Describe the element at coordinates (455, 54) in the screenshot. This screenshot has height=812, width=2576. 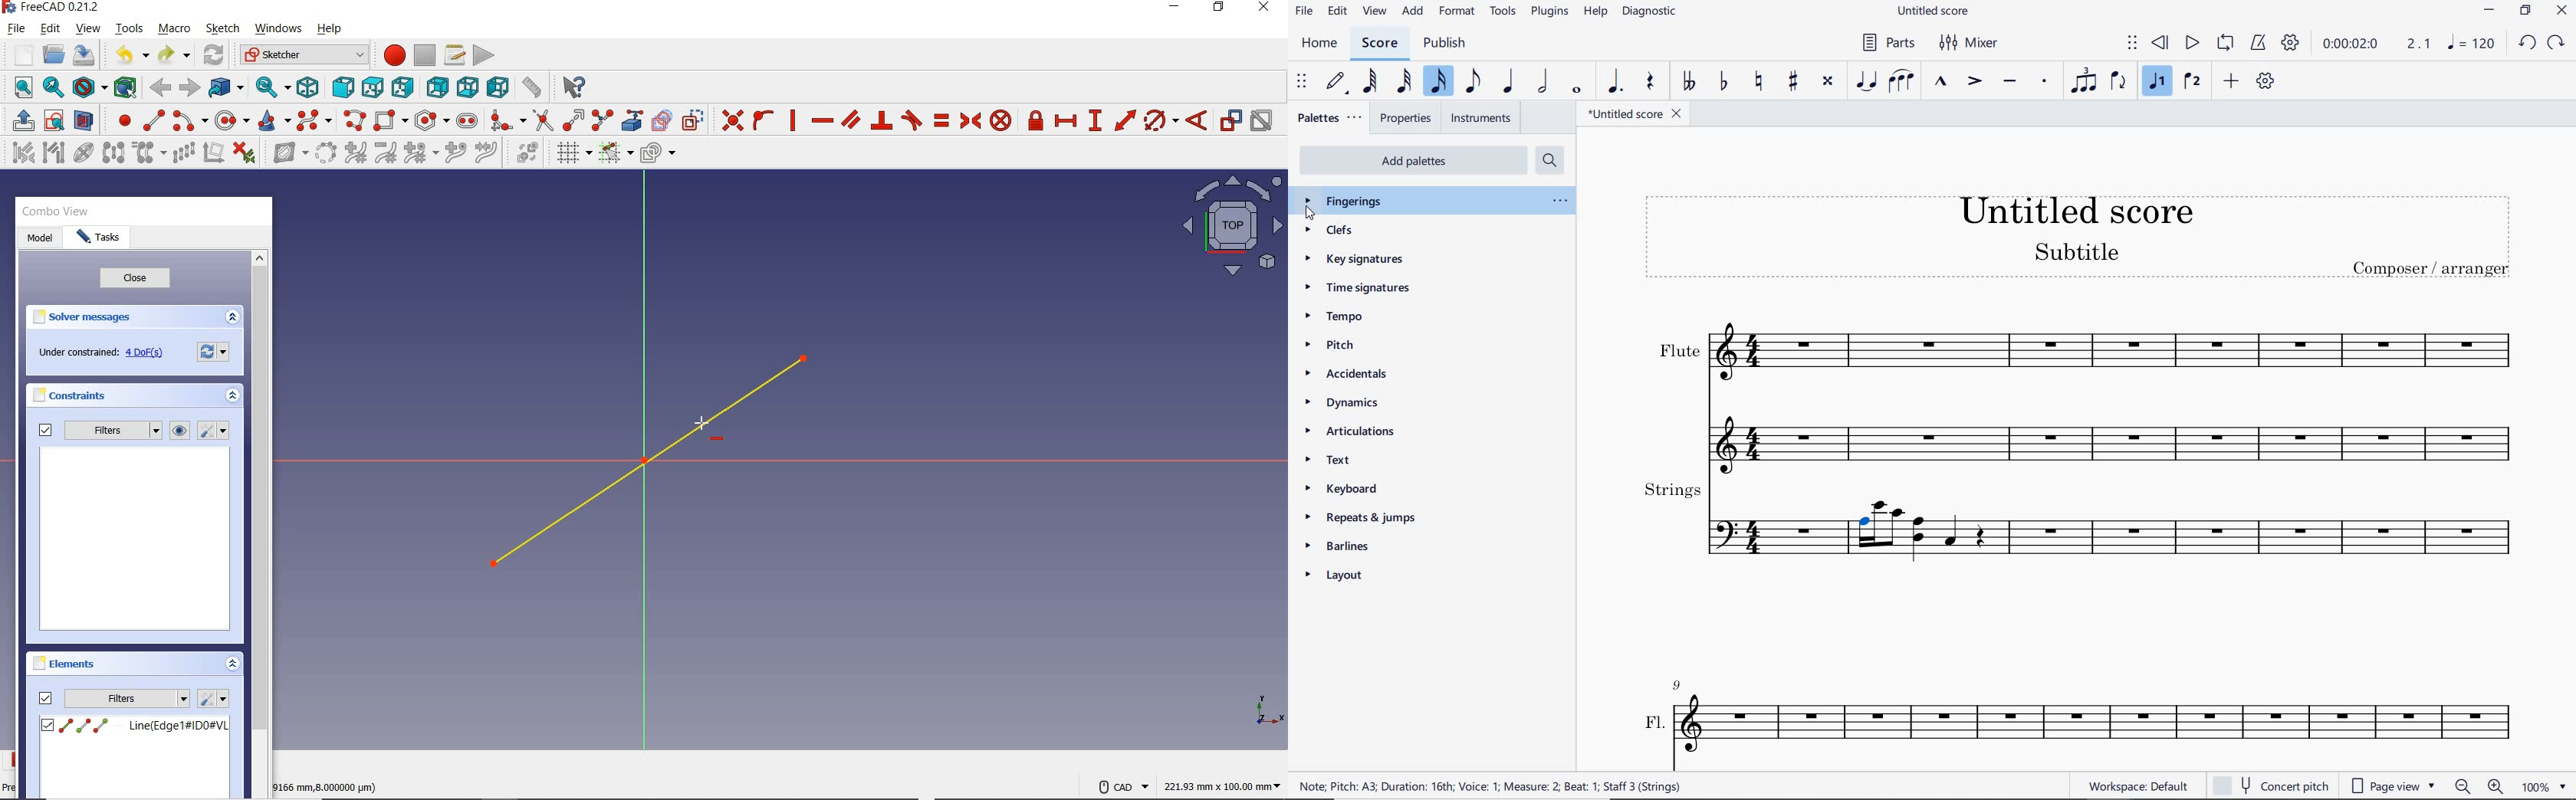
I see `MACROS` at that location.